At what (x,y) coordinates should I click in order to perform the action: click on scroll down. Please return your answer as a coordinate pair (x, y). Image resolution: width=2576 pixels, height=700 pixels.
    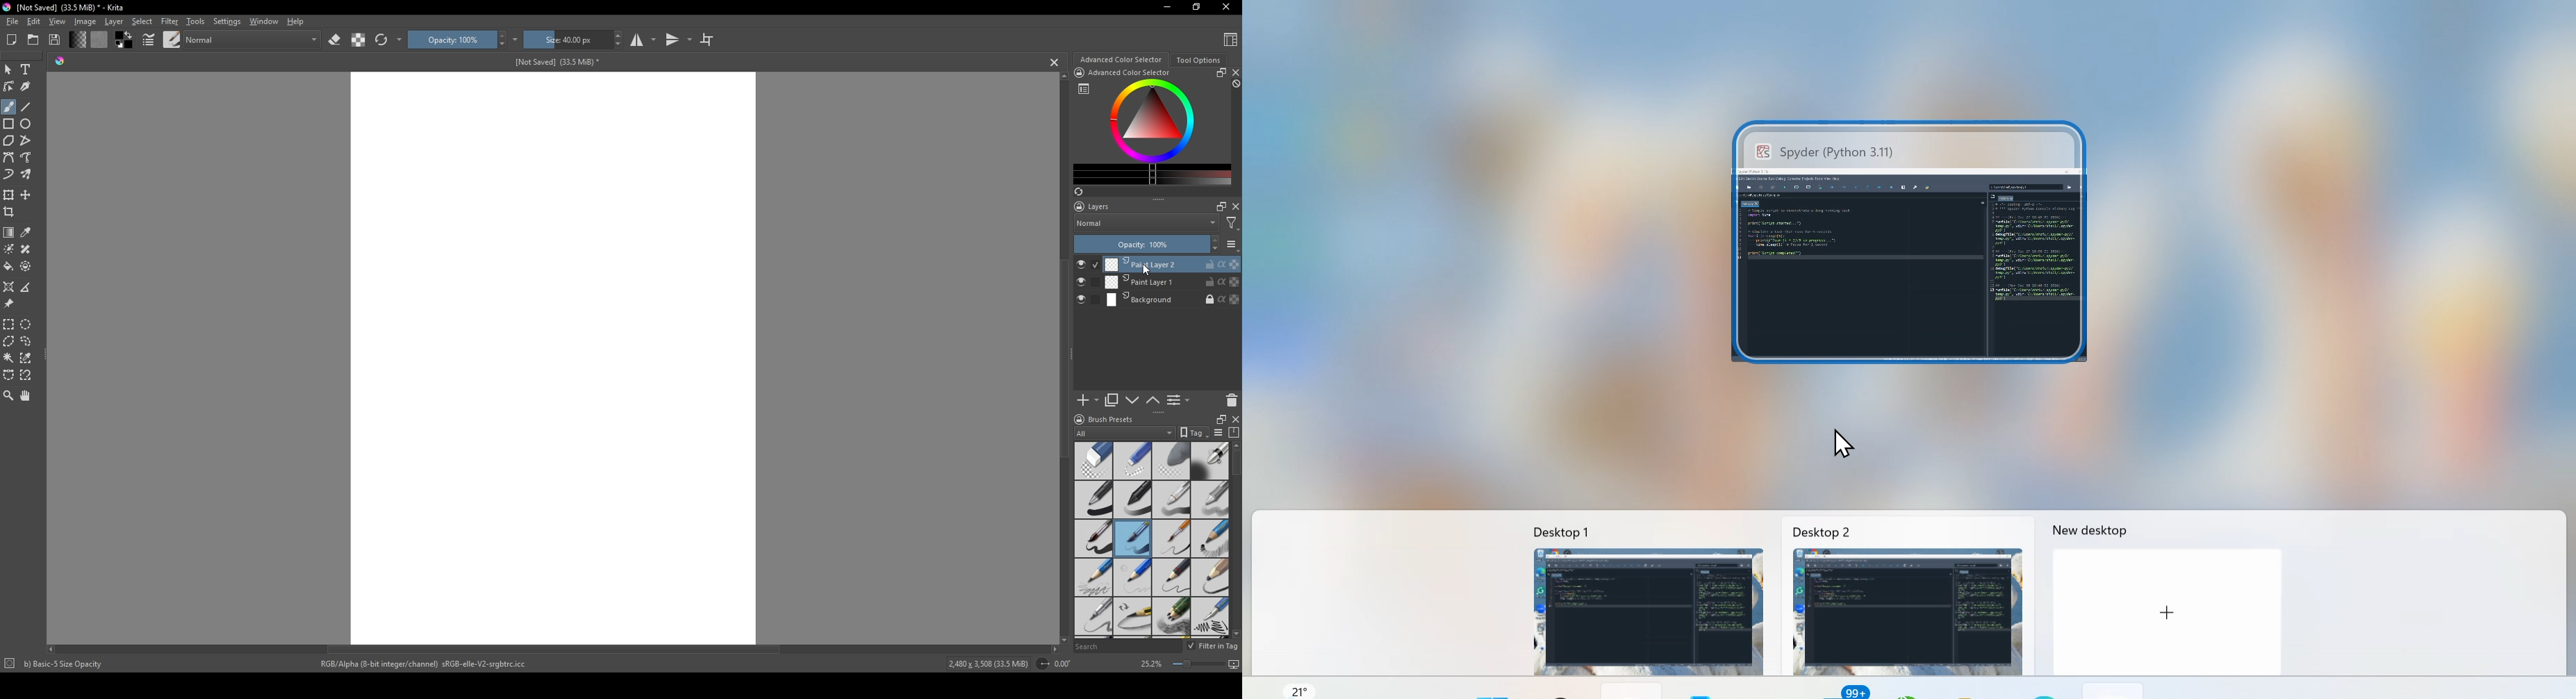
    Looking at the image, I should click on (1062, 638).